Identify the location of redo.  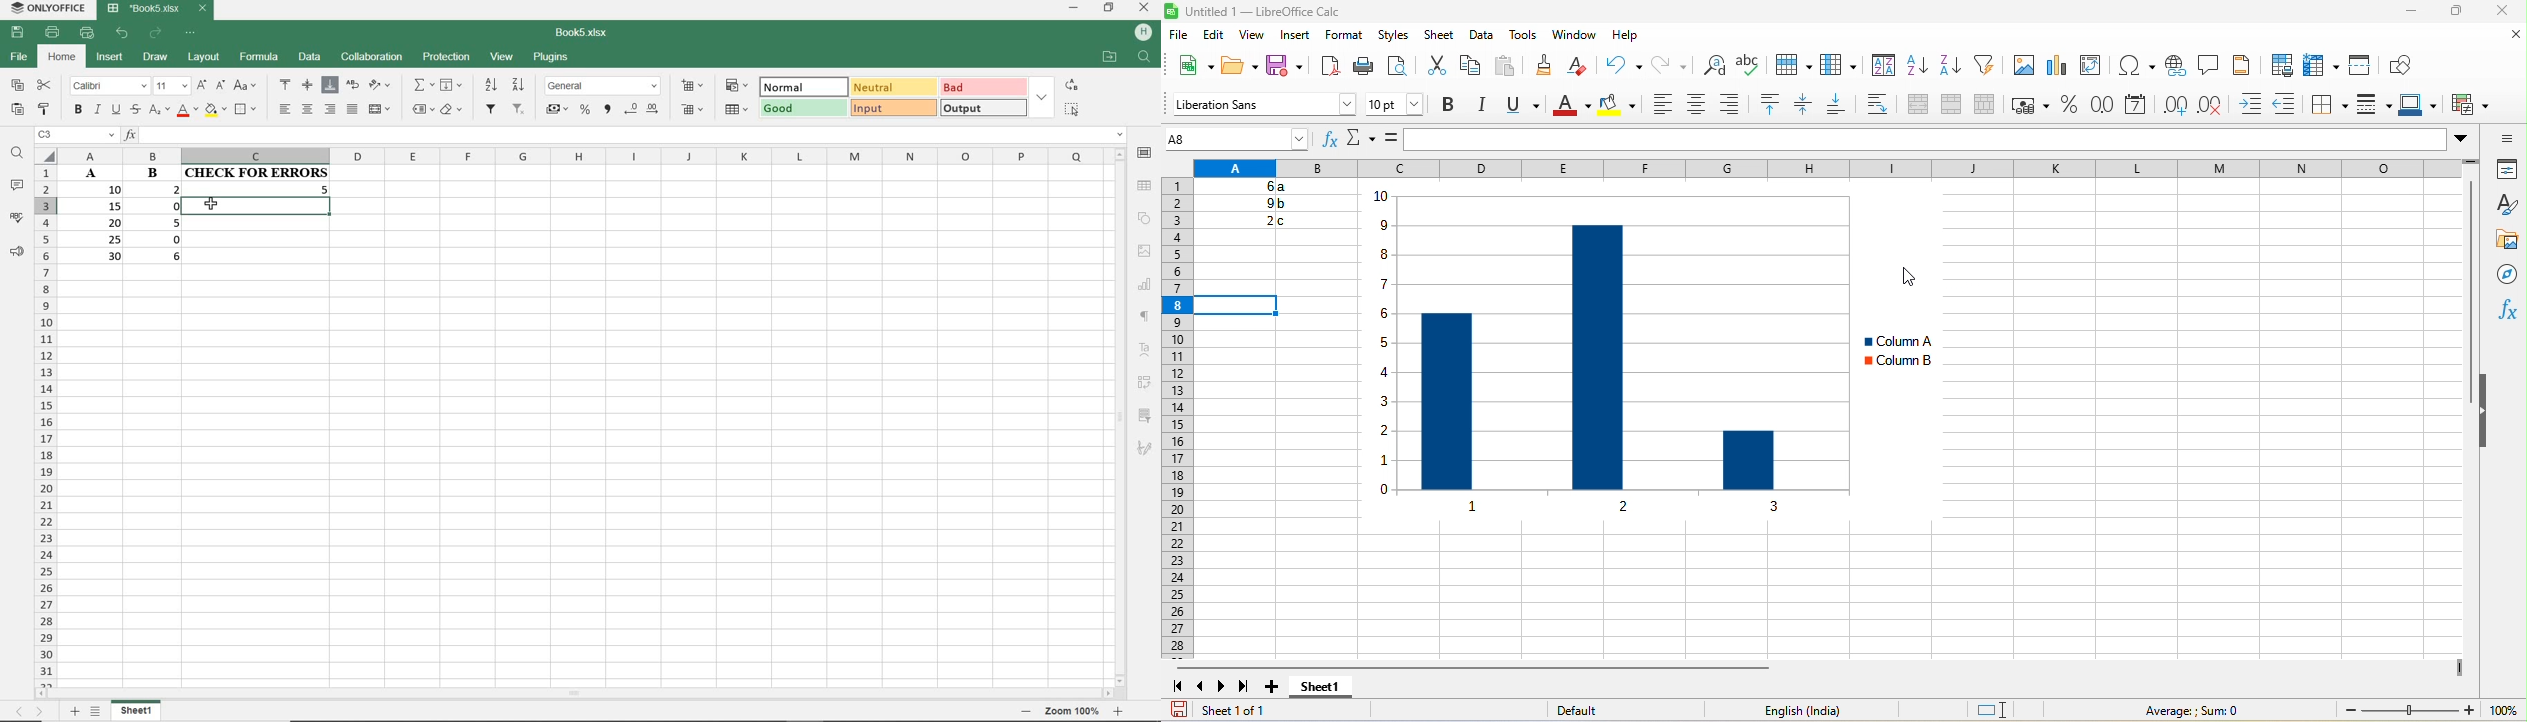
(1674, 69).